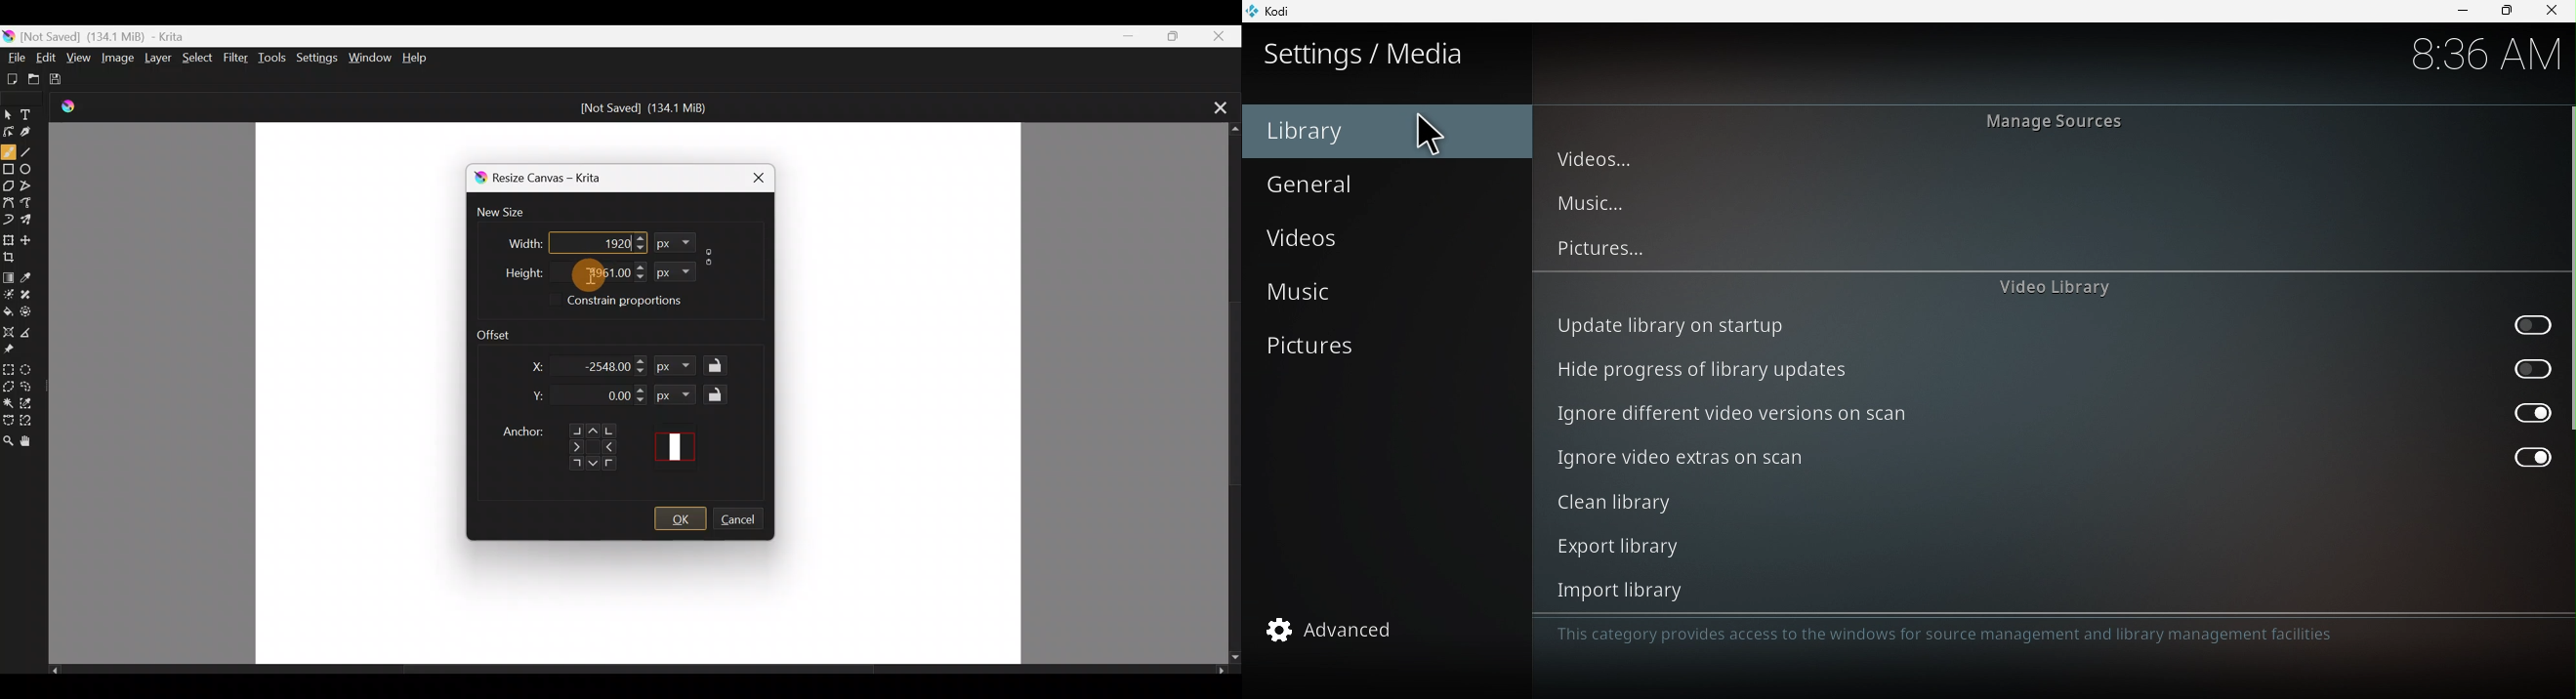 Image resolution: width=2576 pixels, height=700 pixels. Describe the element at coordinates (31, 239) in the screenshot. I see `Move a layer` at that location.